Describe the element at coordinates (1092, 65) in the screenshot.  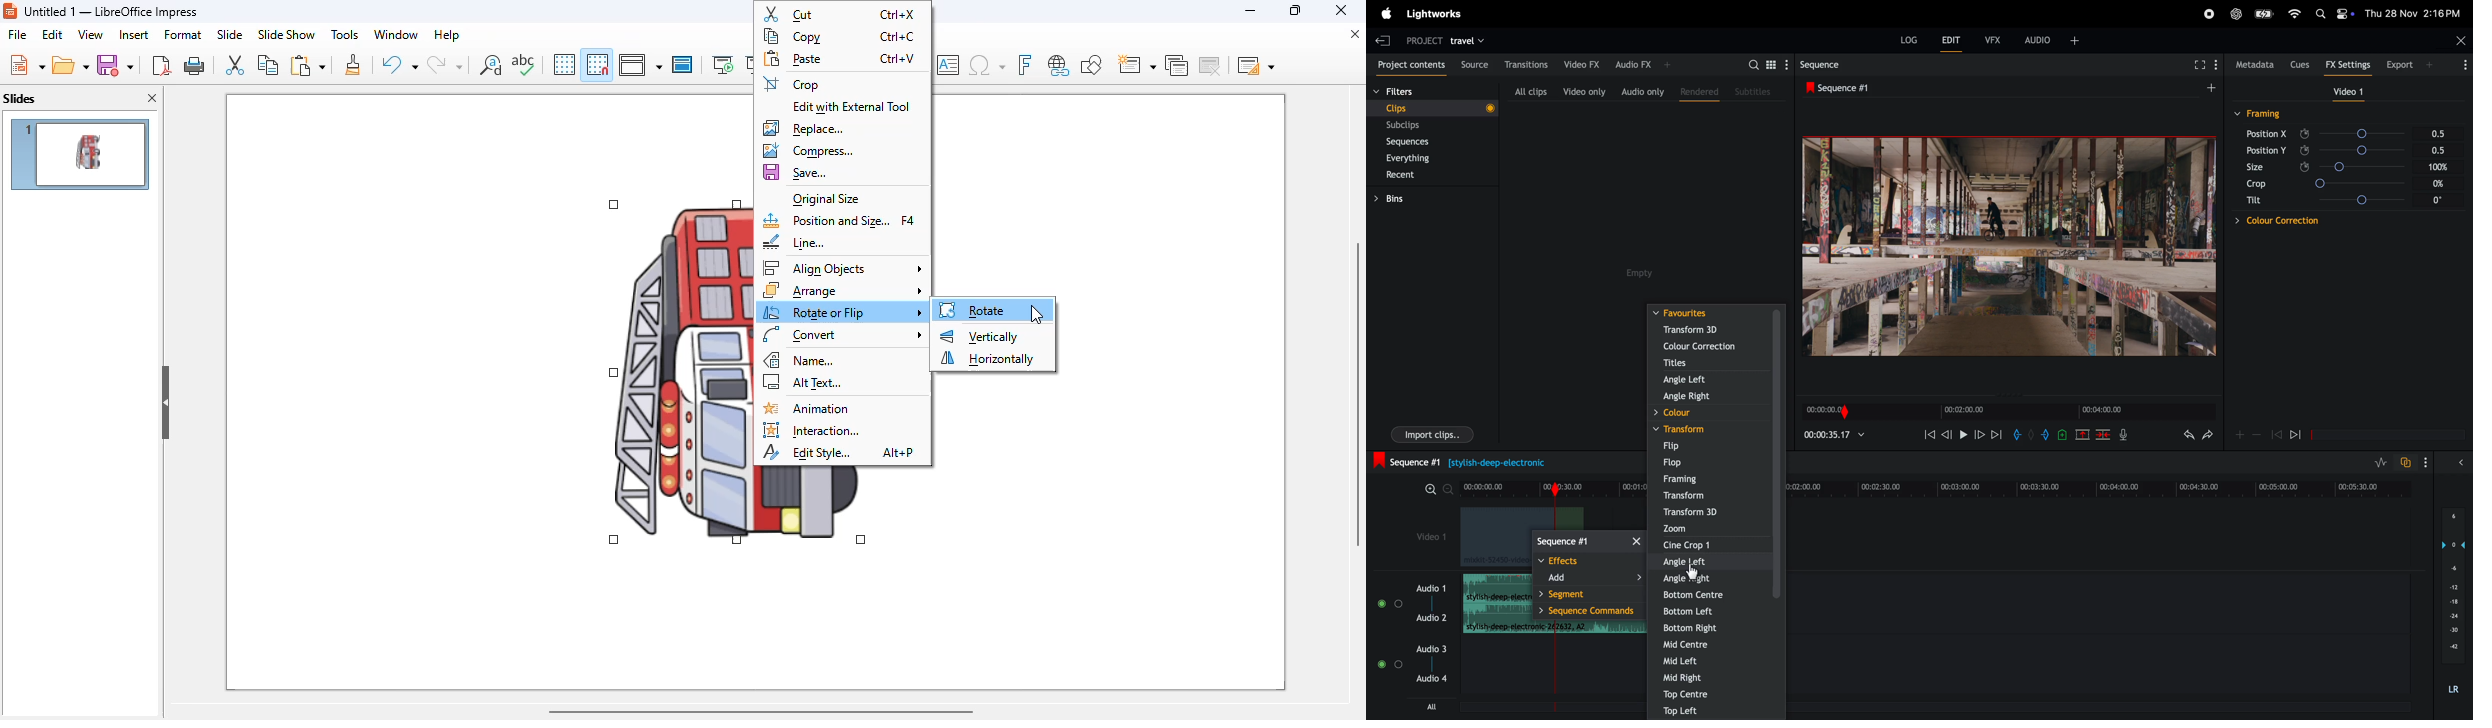
I see `show draw functions` at that location.